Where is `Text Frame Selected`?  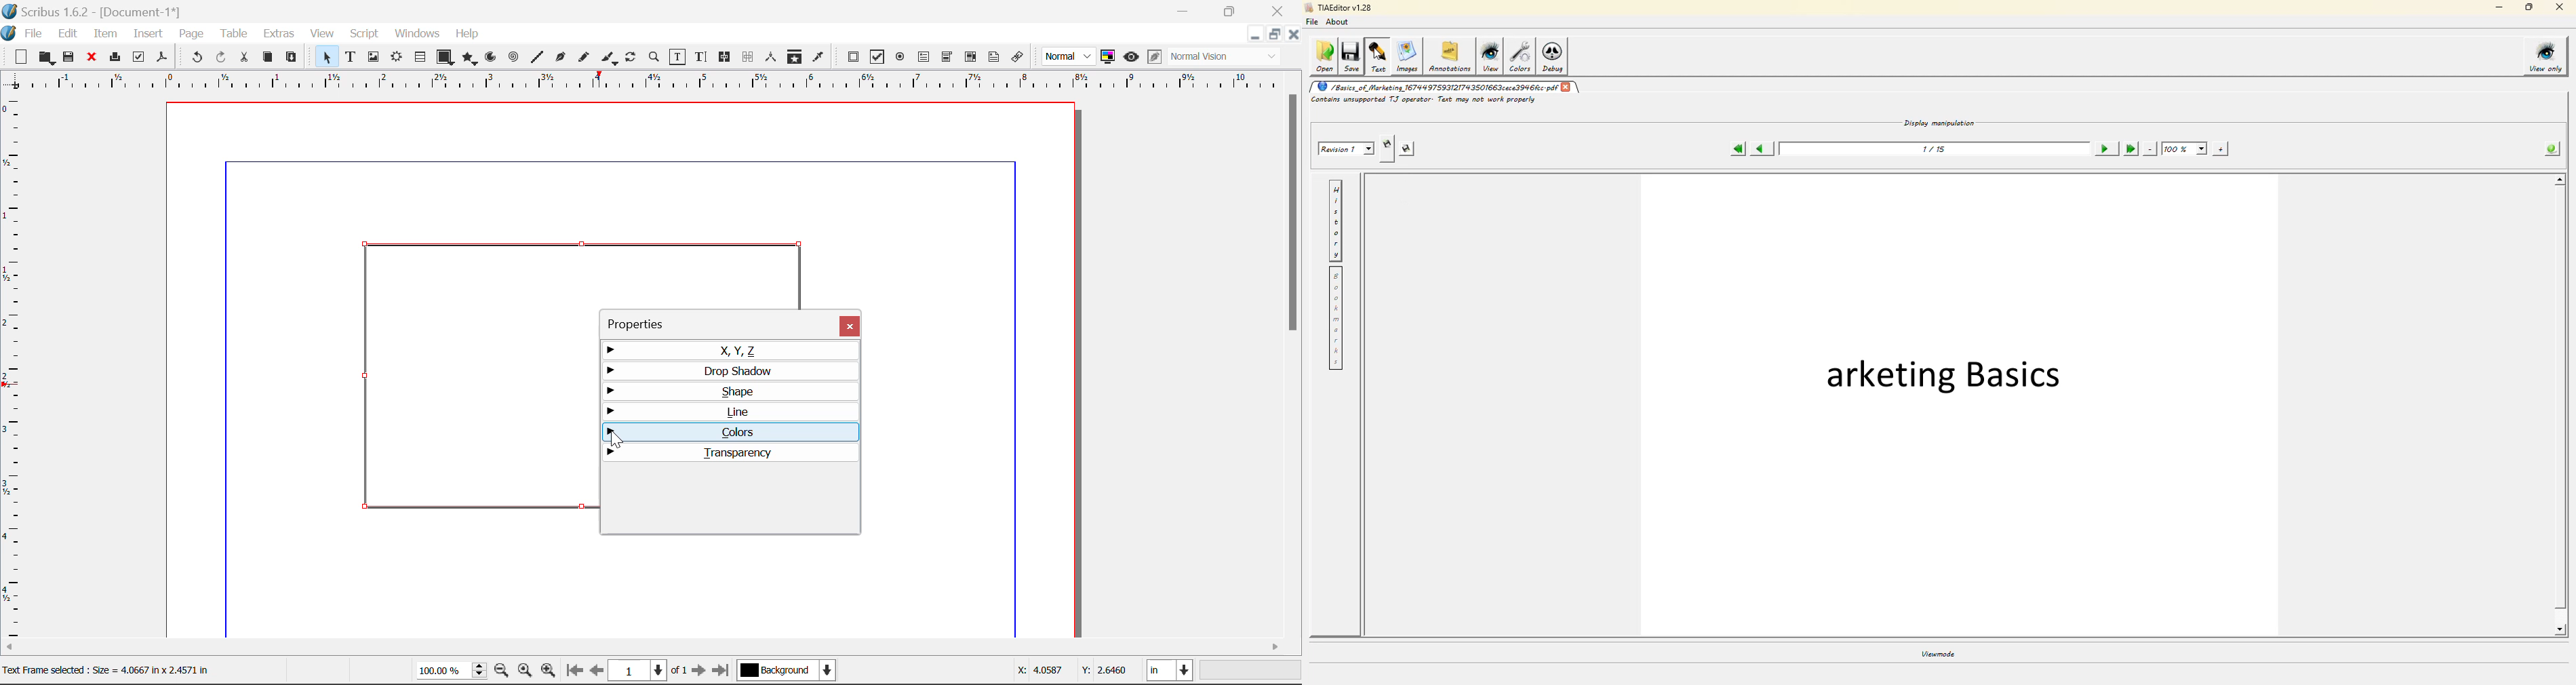
Text Frame Selected is located at coordinates (350, 56).